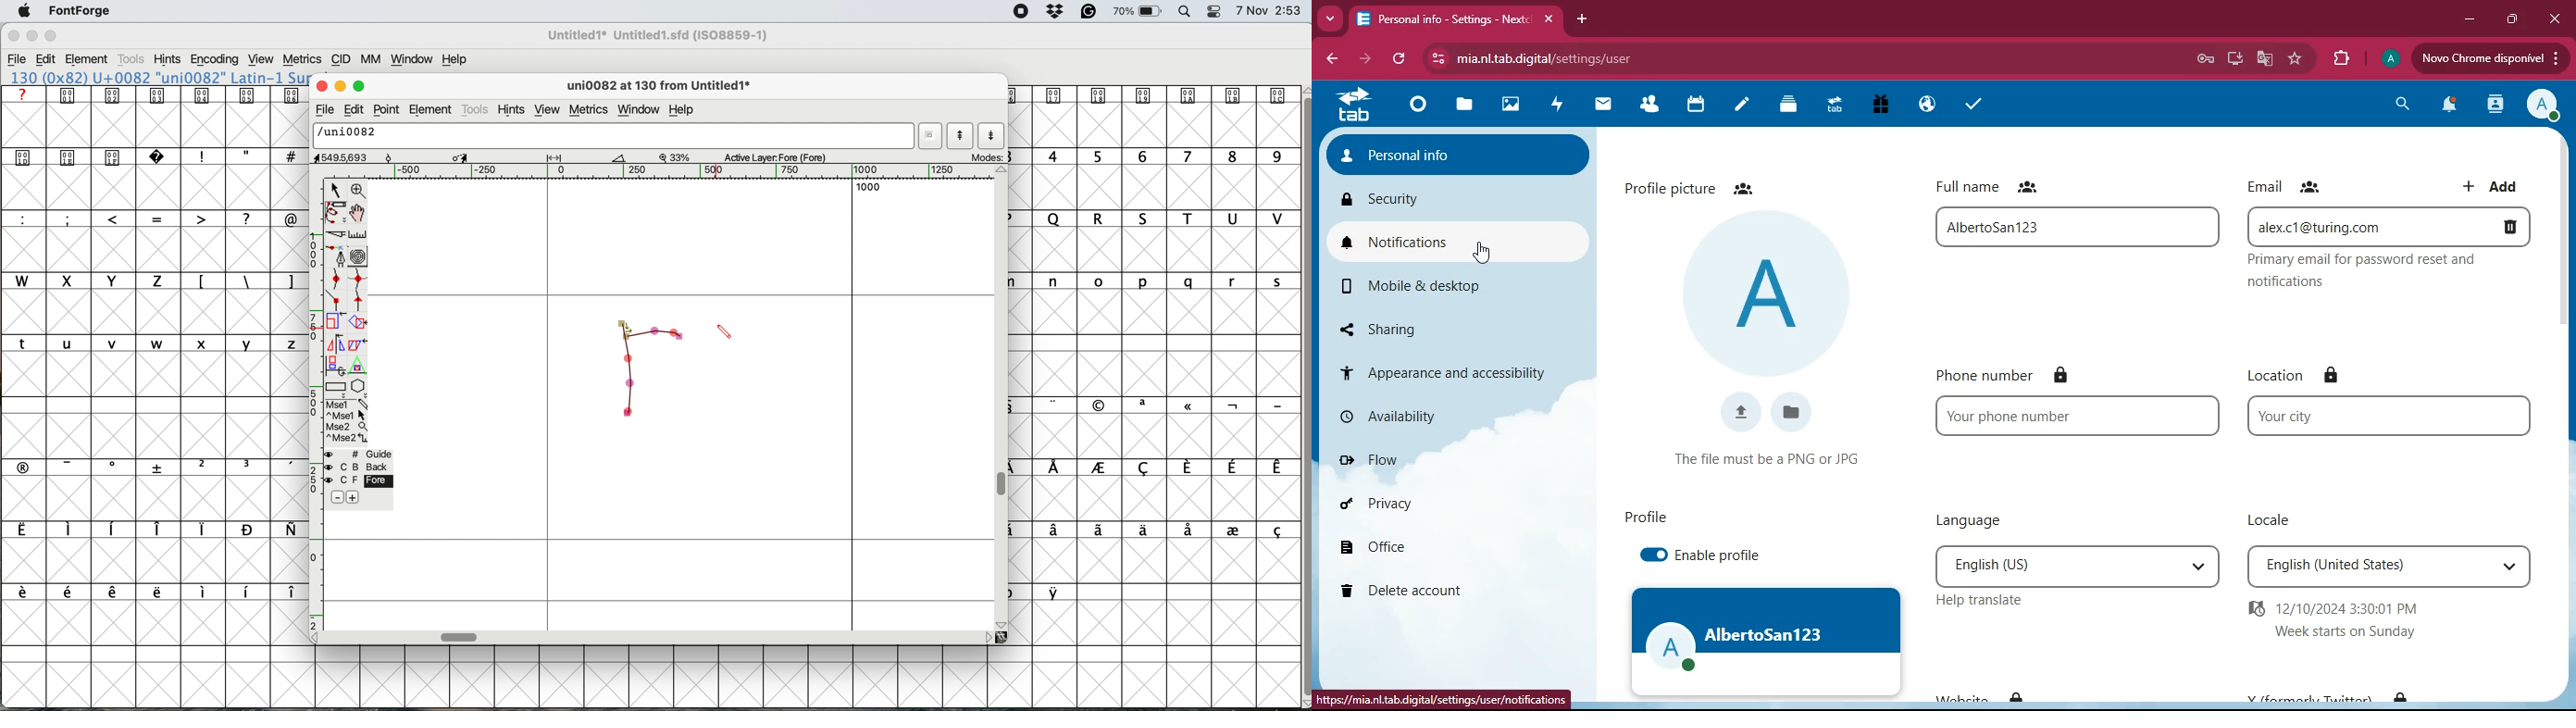  Describe the element at coordinates (727, 334) in the screenshot. I see `cursor` at that location.